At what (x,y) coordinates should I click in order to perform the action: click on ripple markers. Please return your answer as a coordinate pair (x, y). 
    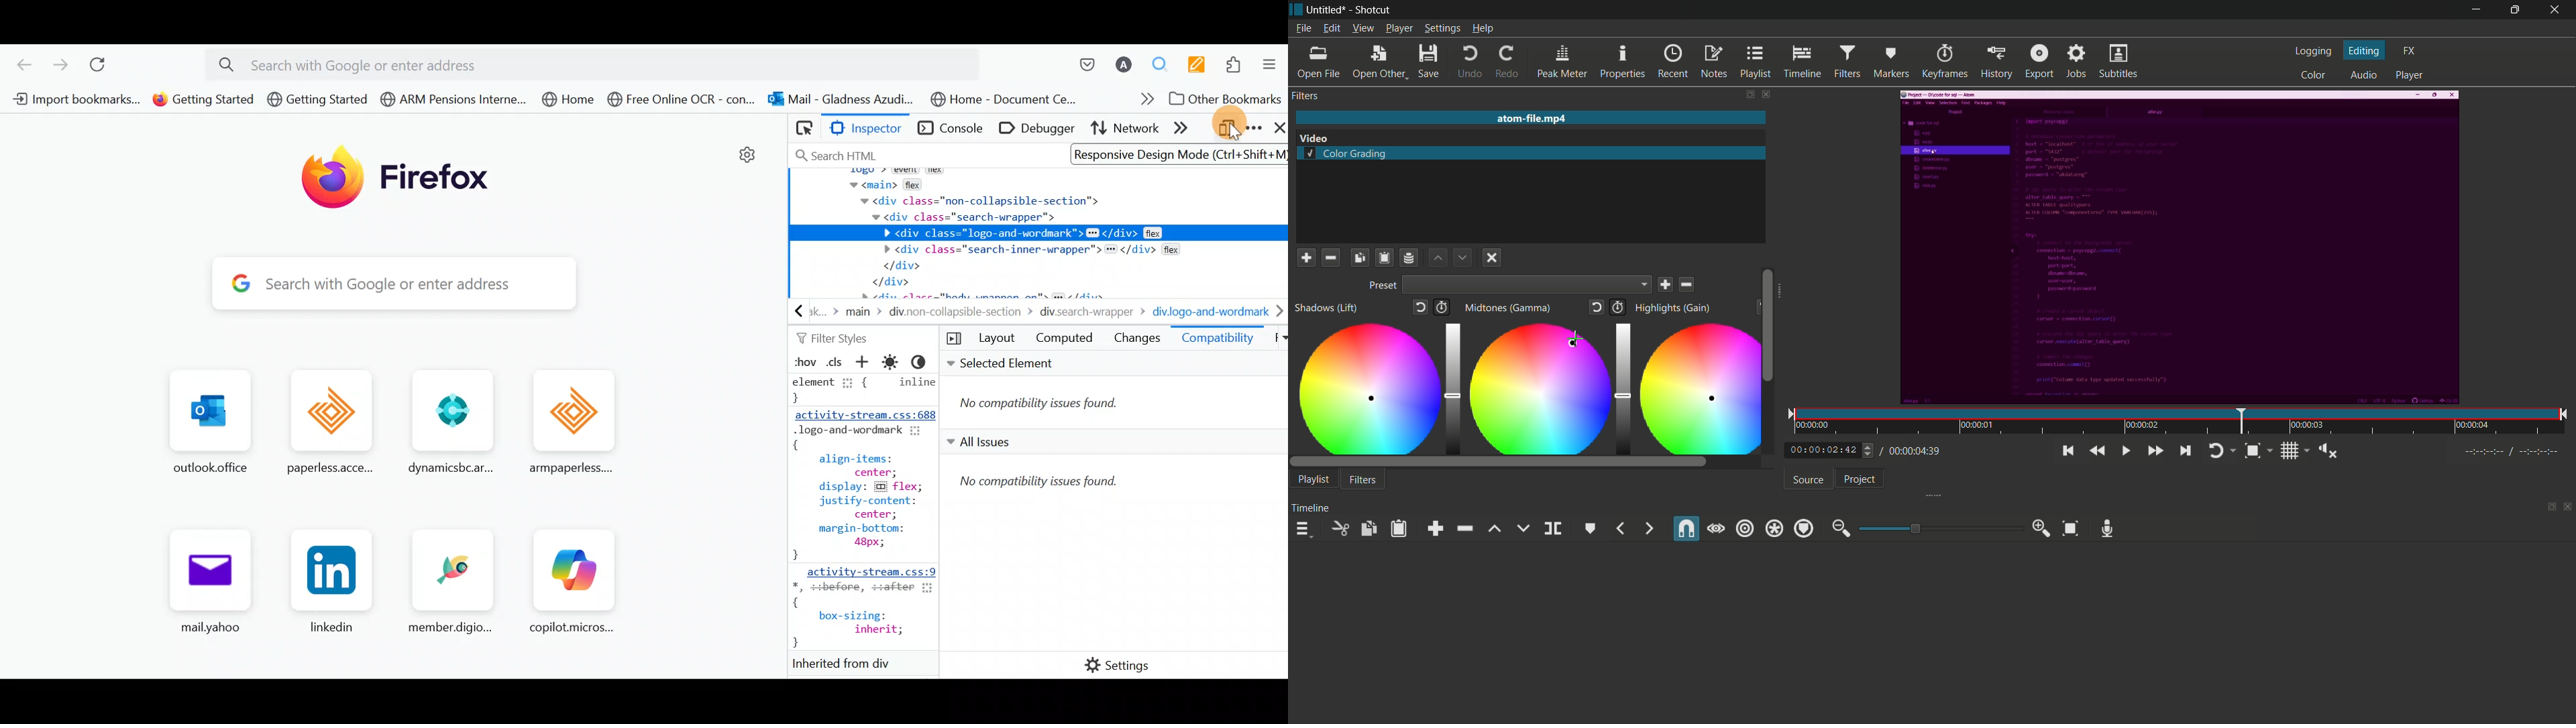
    Looking at the image, I should click on (1804, 529).